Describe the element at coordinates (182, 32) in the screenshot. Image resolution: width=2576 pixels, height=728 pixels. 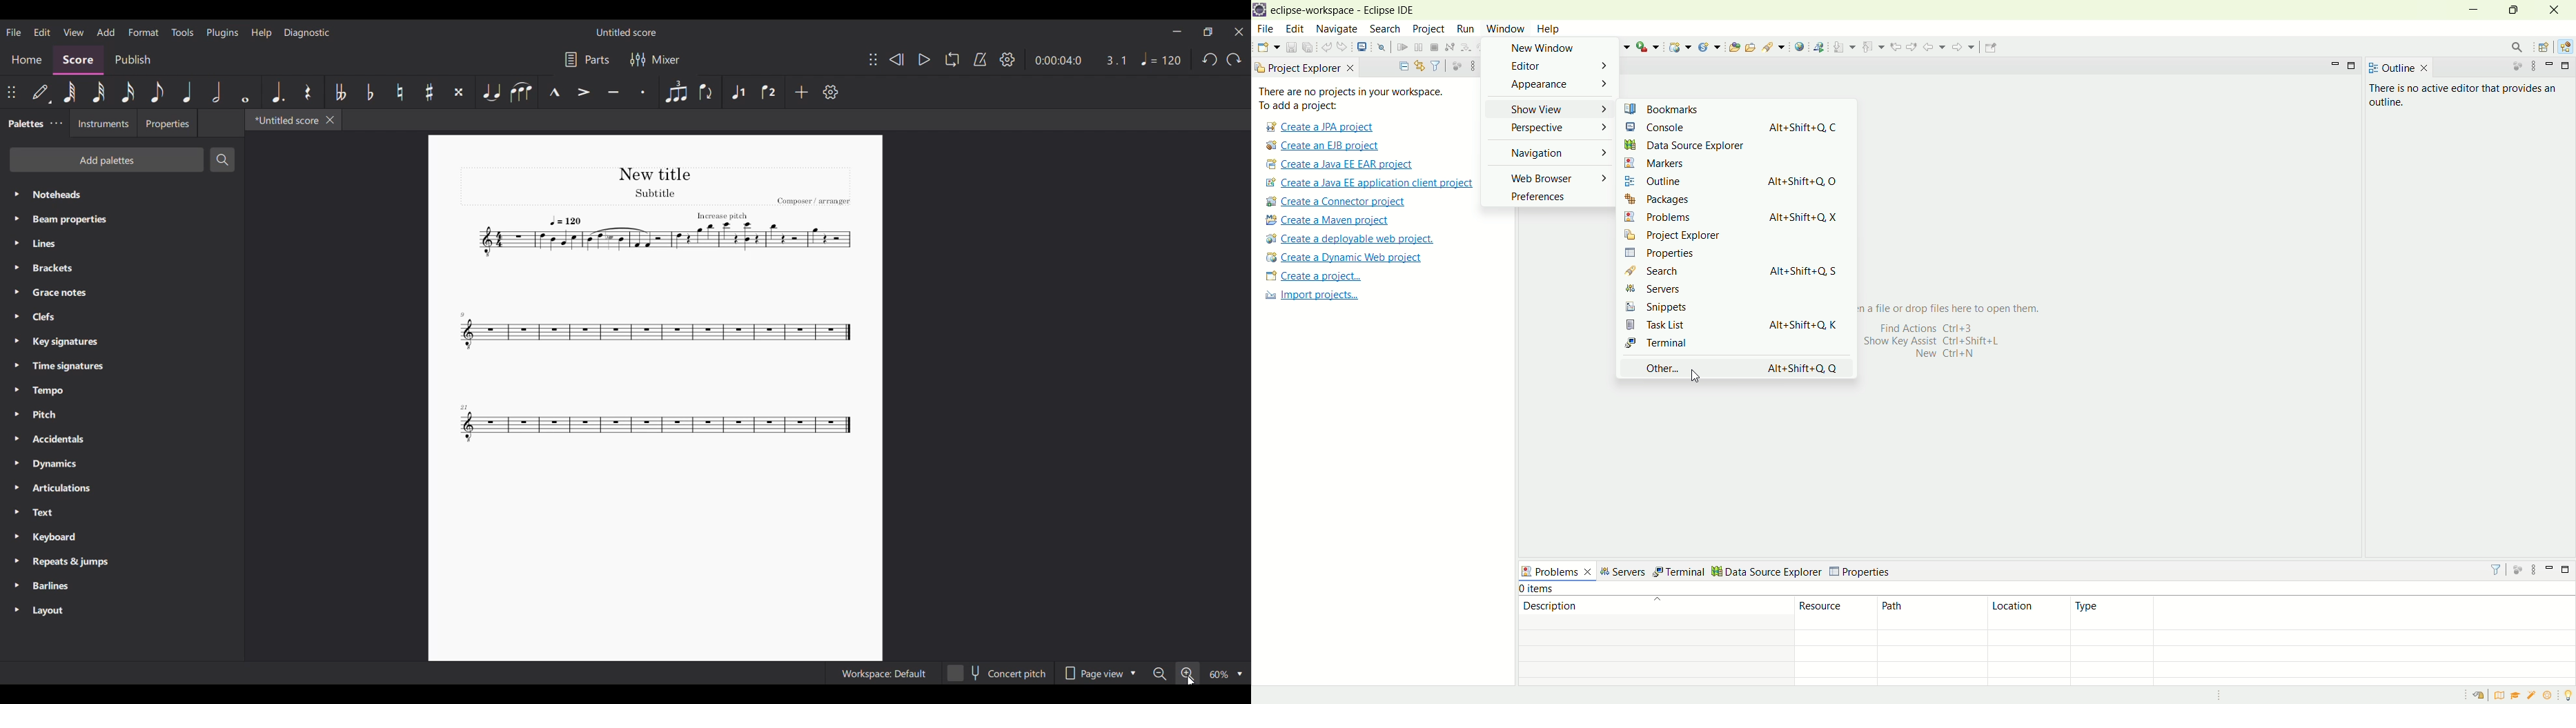
I see `Tools menu` at that location.